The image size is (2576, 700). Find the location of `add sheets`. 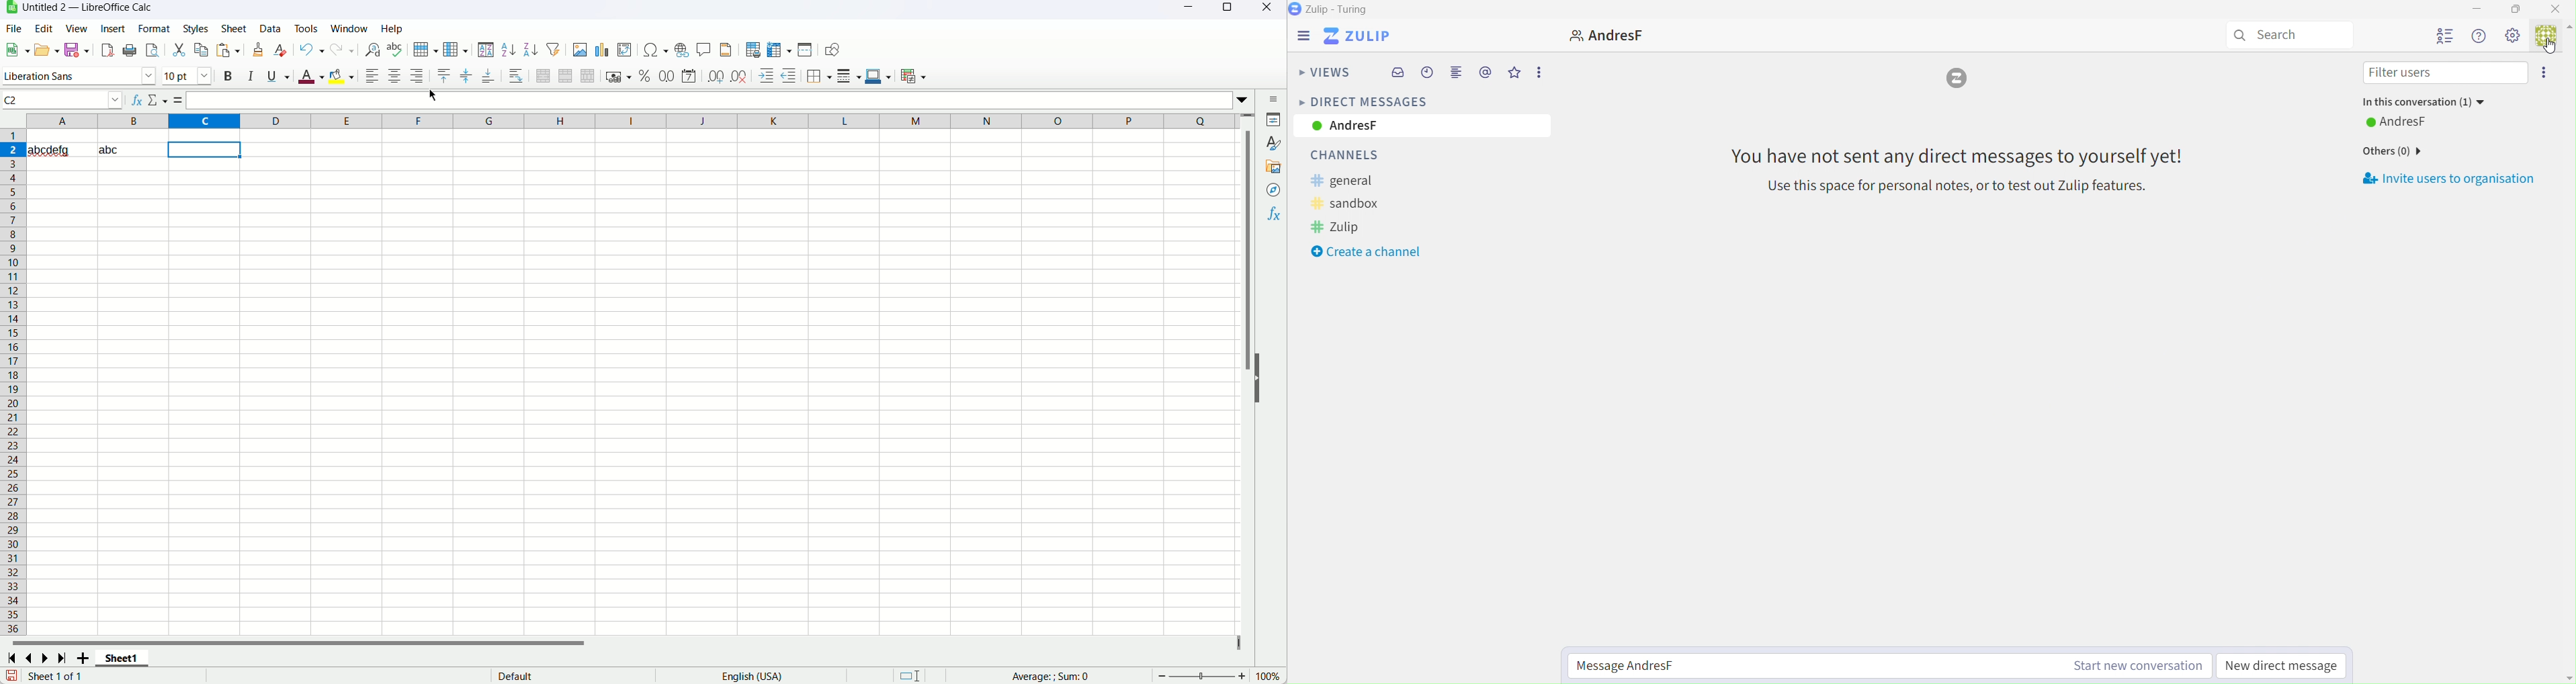

add sheets is located at coordinates (81, 657).